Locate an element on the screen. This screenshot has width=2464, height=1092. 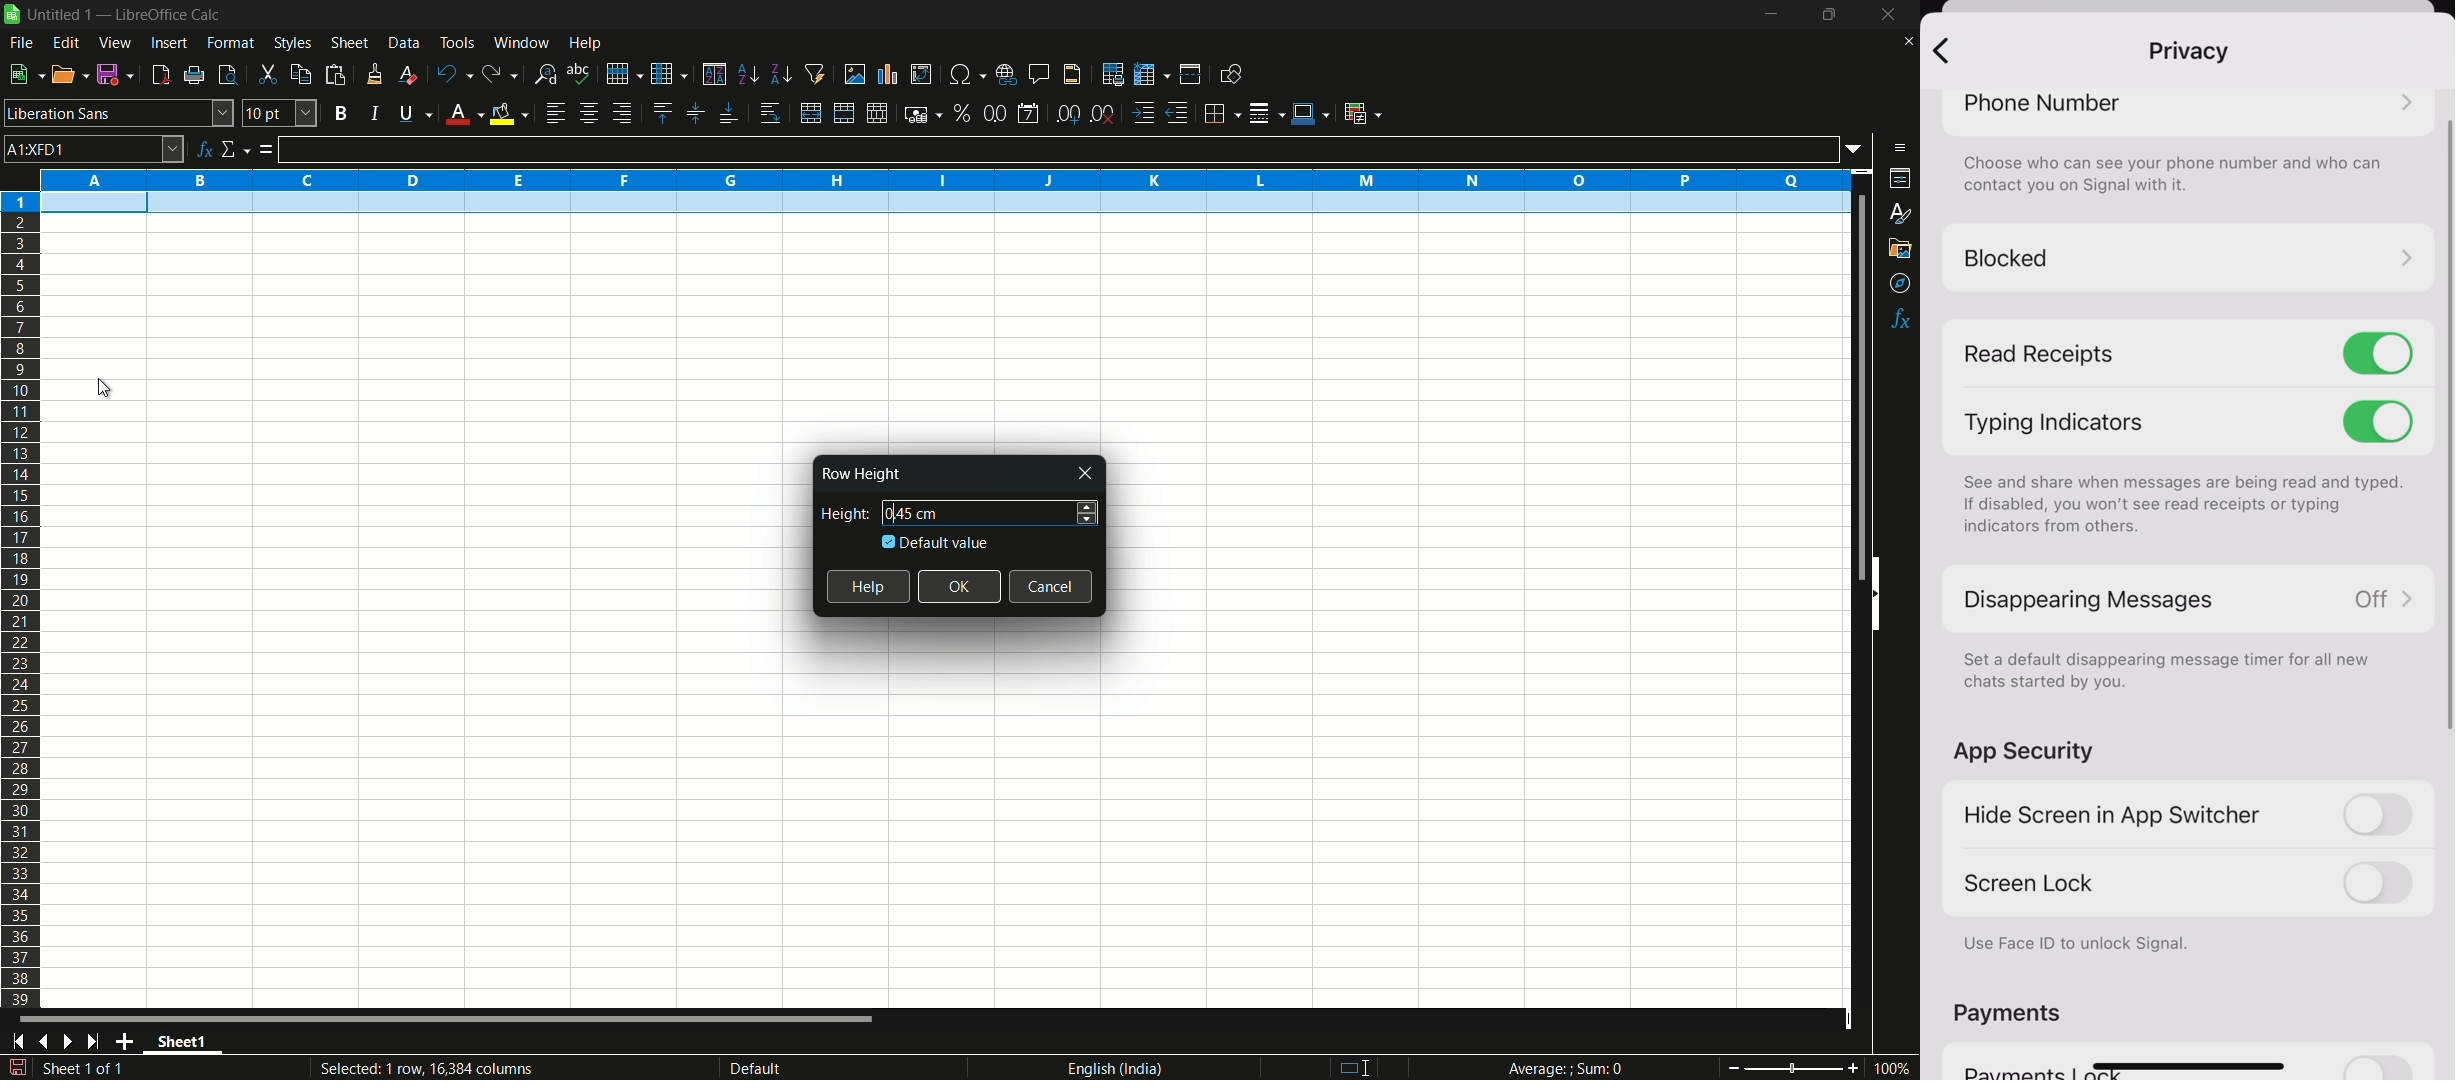
align right is located at coordinates (620, 114).